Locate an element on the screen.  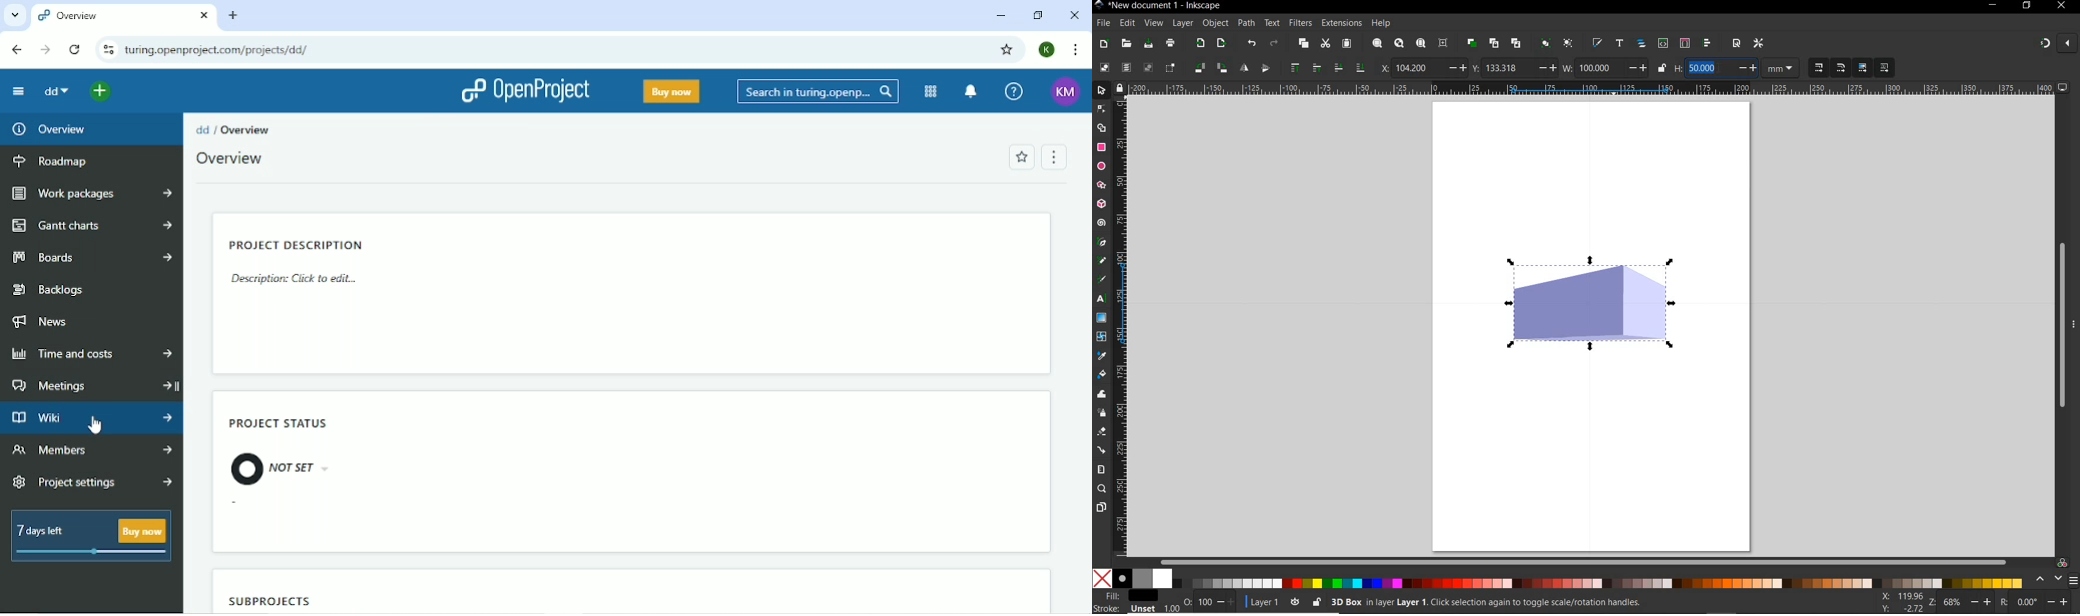
x is located at coordinates (1381, 66).